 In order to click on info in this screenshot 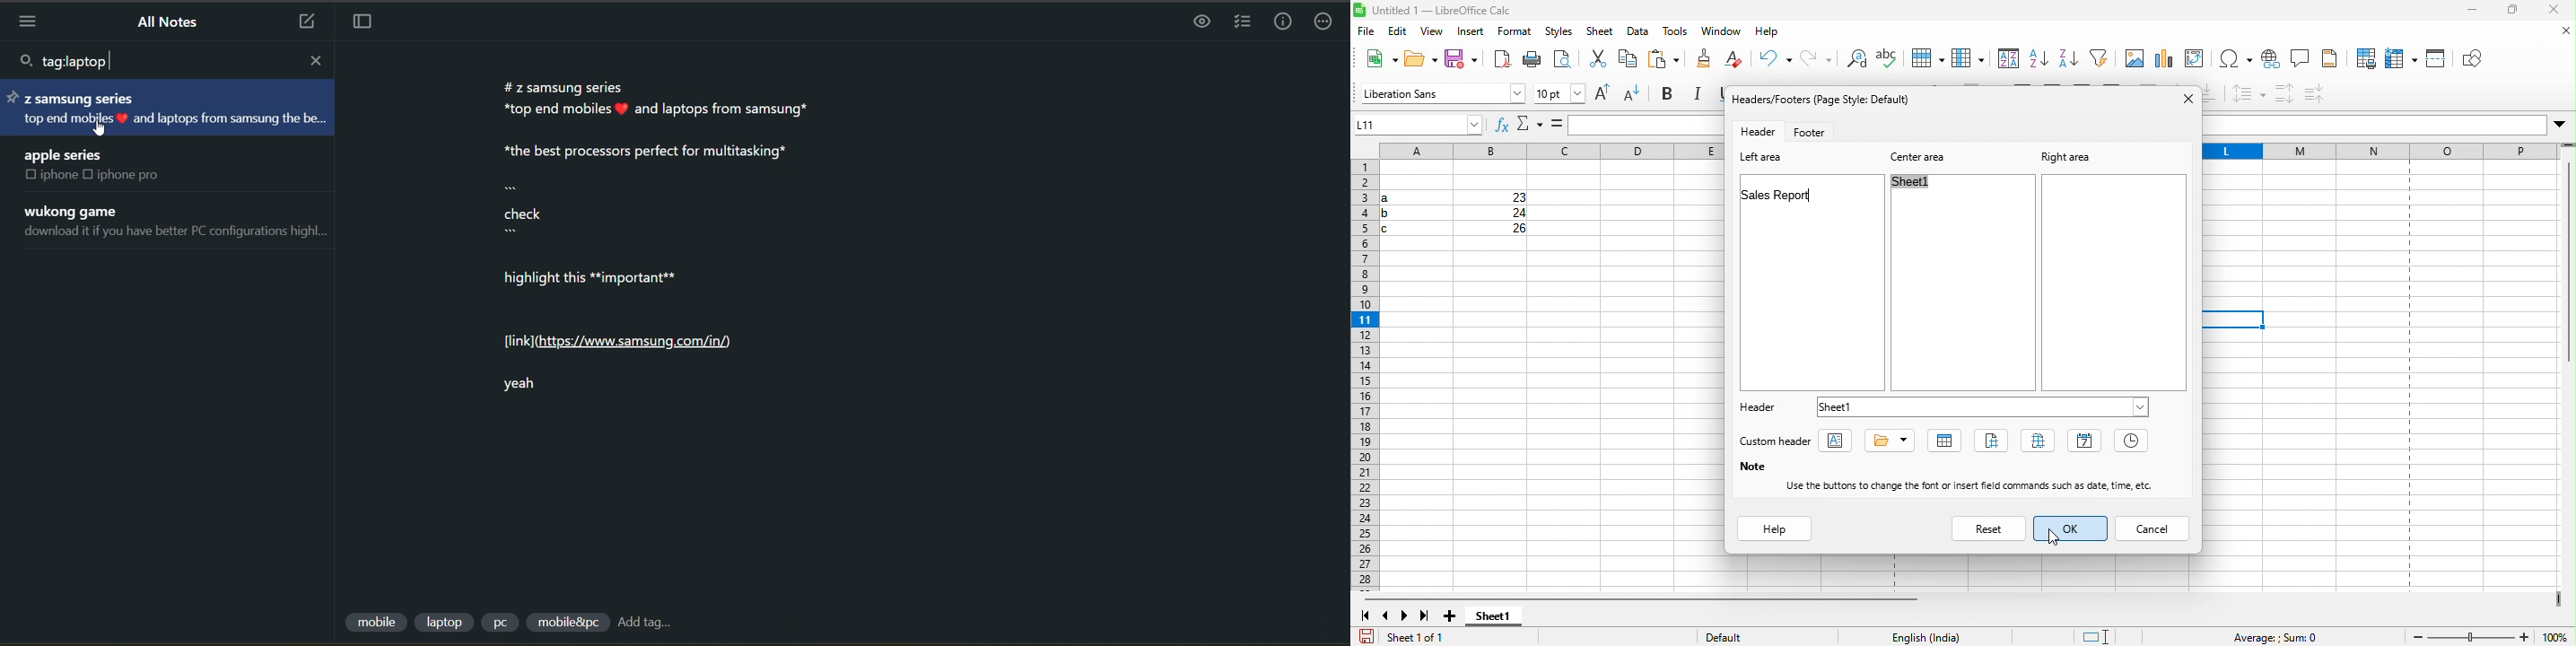, I will do `click(1278, 23)`.